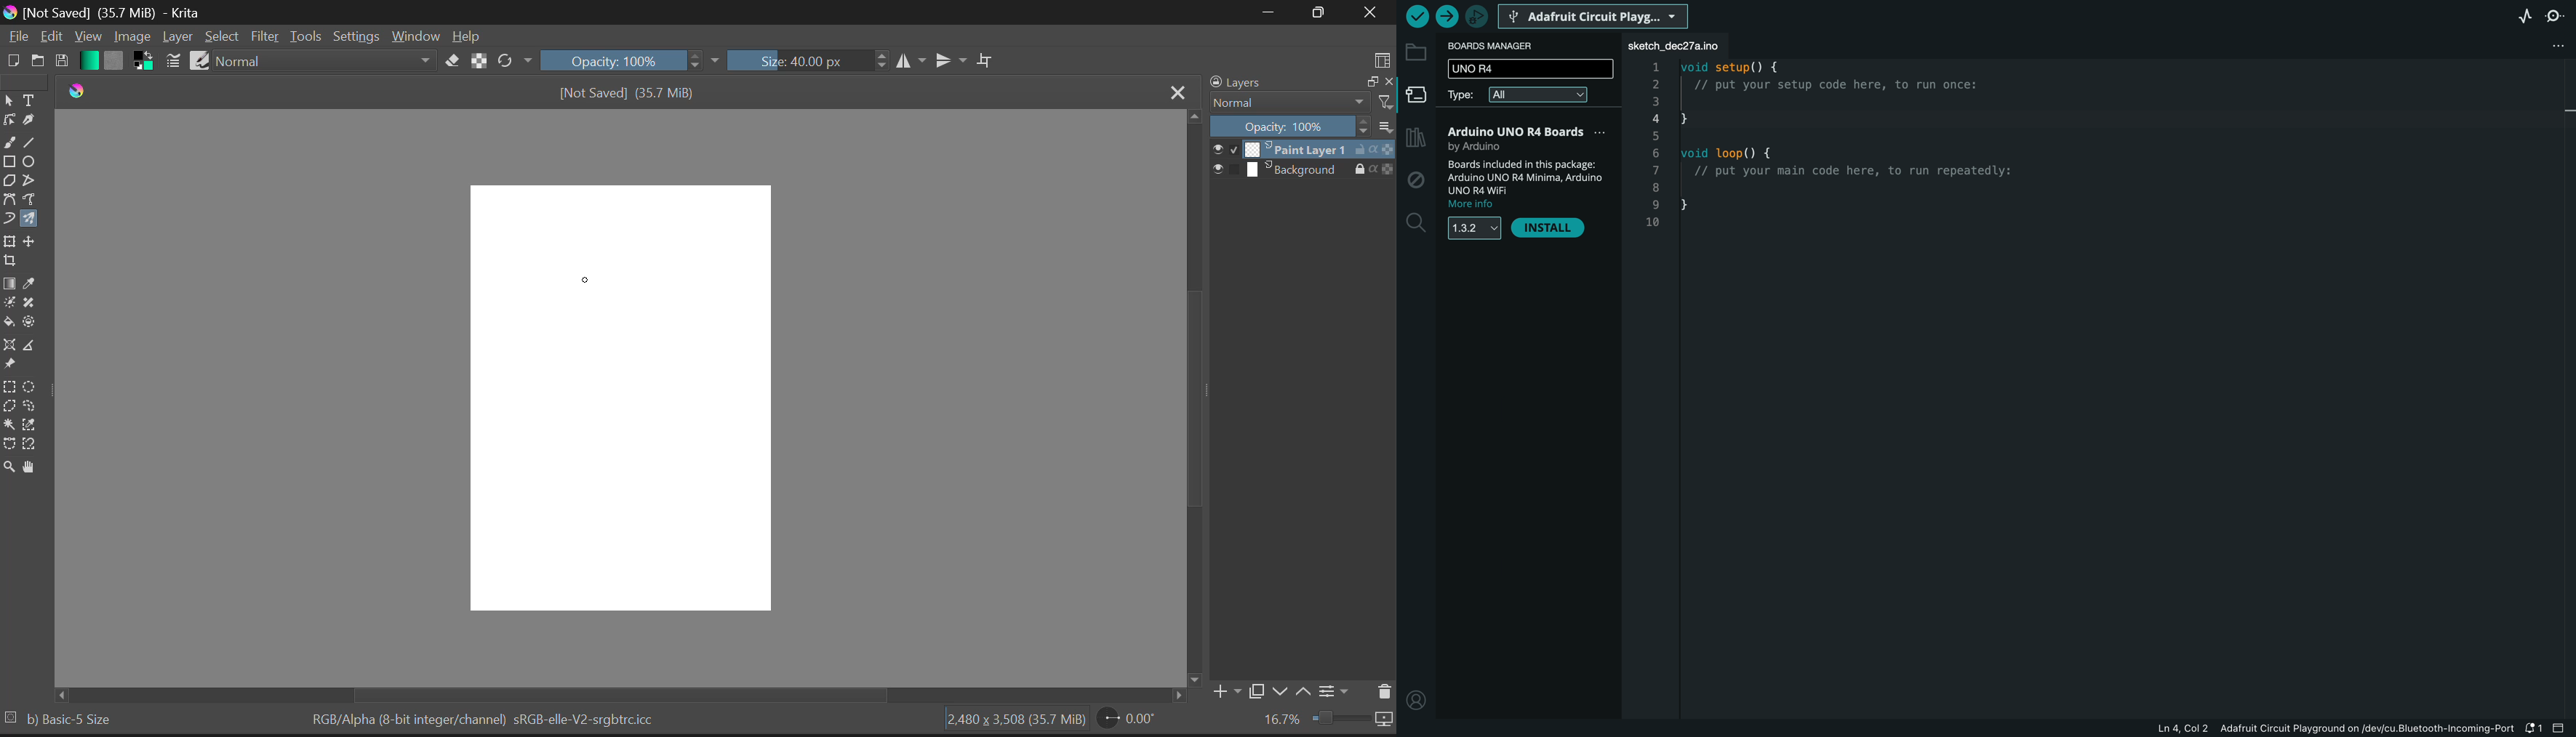  I want to click on 0.00, so click(1129, 721).